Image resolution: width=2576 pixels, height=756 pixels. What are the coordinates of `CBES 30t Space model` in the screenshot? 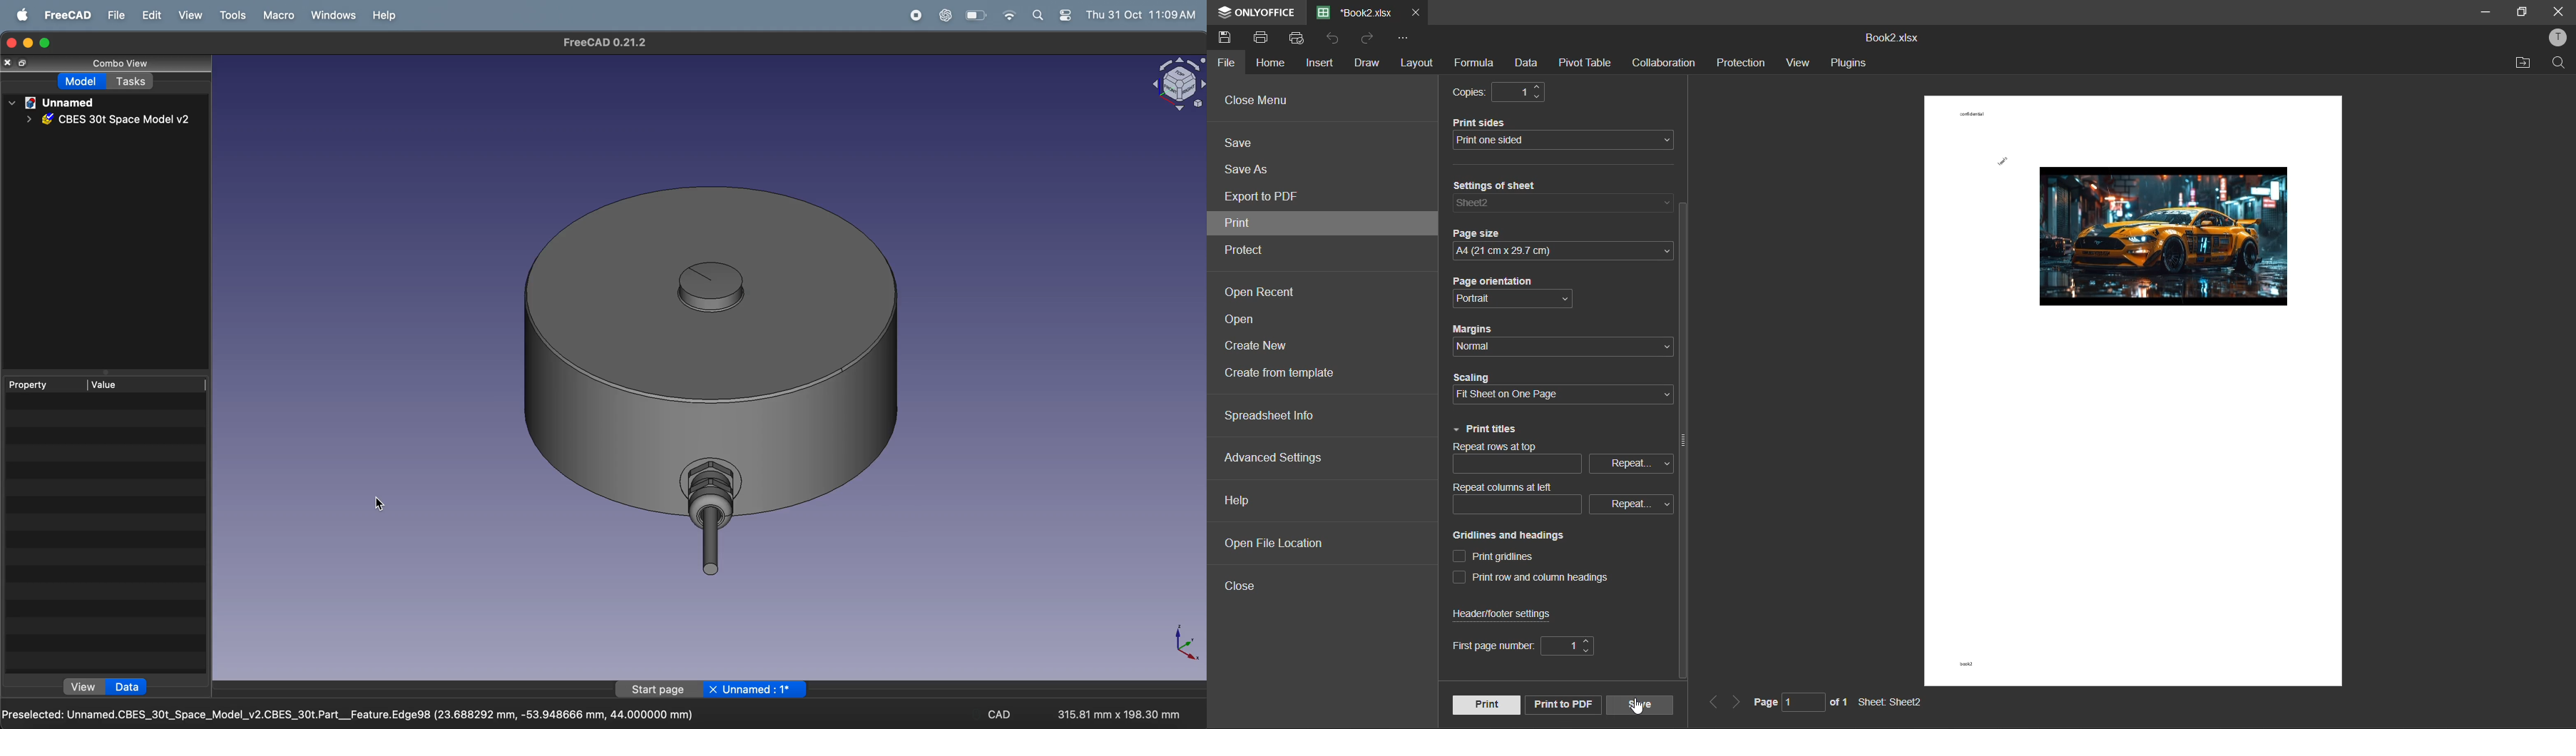 It's located at (112, 121).